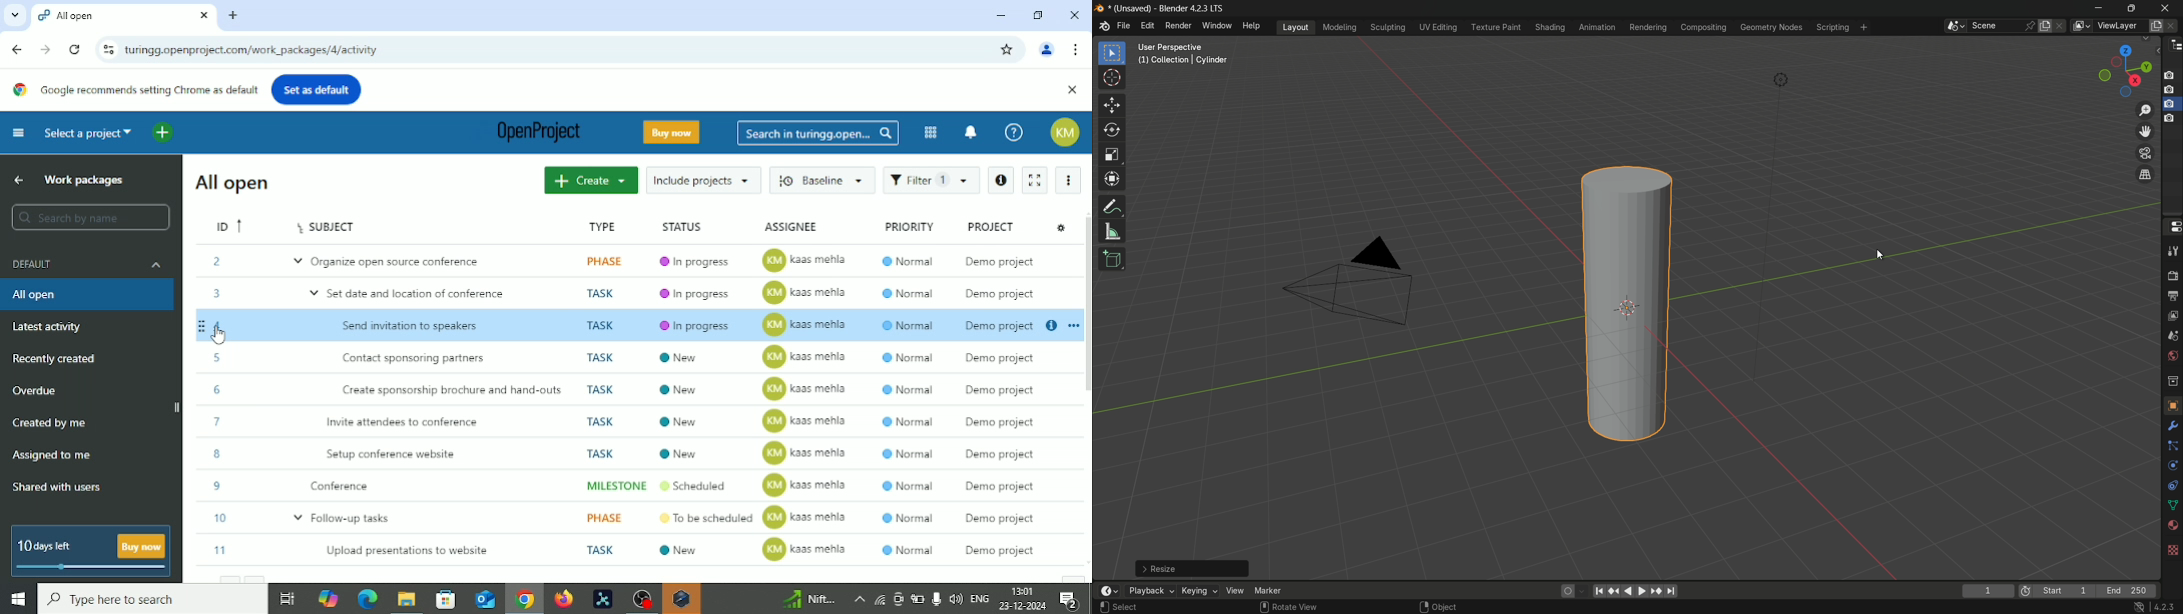  Describe the element at coordinates (1169, 9) in the screenshot. I see `* (Unsaved) - Blender 4.2.3 LTS` at that location.